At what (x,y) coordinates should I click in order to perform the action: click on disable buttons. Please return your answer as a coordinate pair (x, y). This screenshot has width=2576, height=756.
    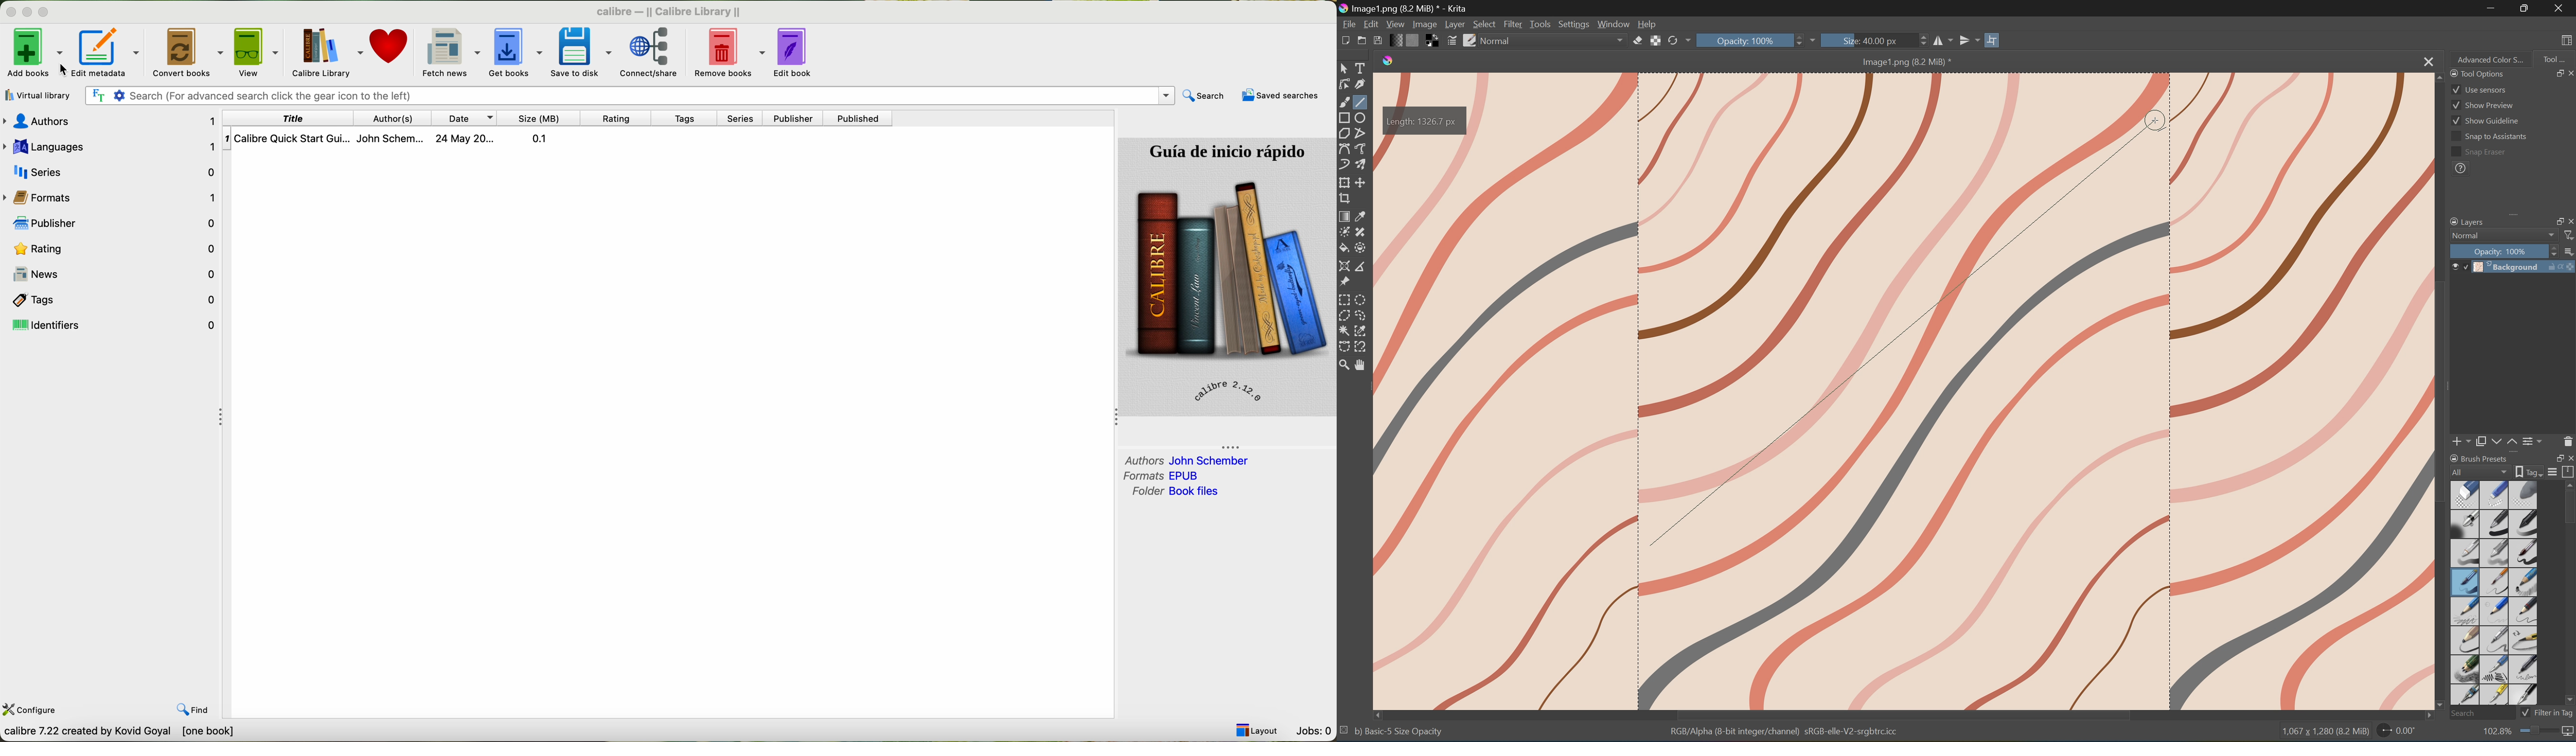
    Looking at the image, I should click on (27, 11).